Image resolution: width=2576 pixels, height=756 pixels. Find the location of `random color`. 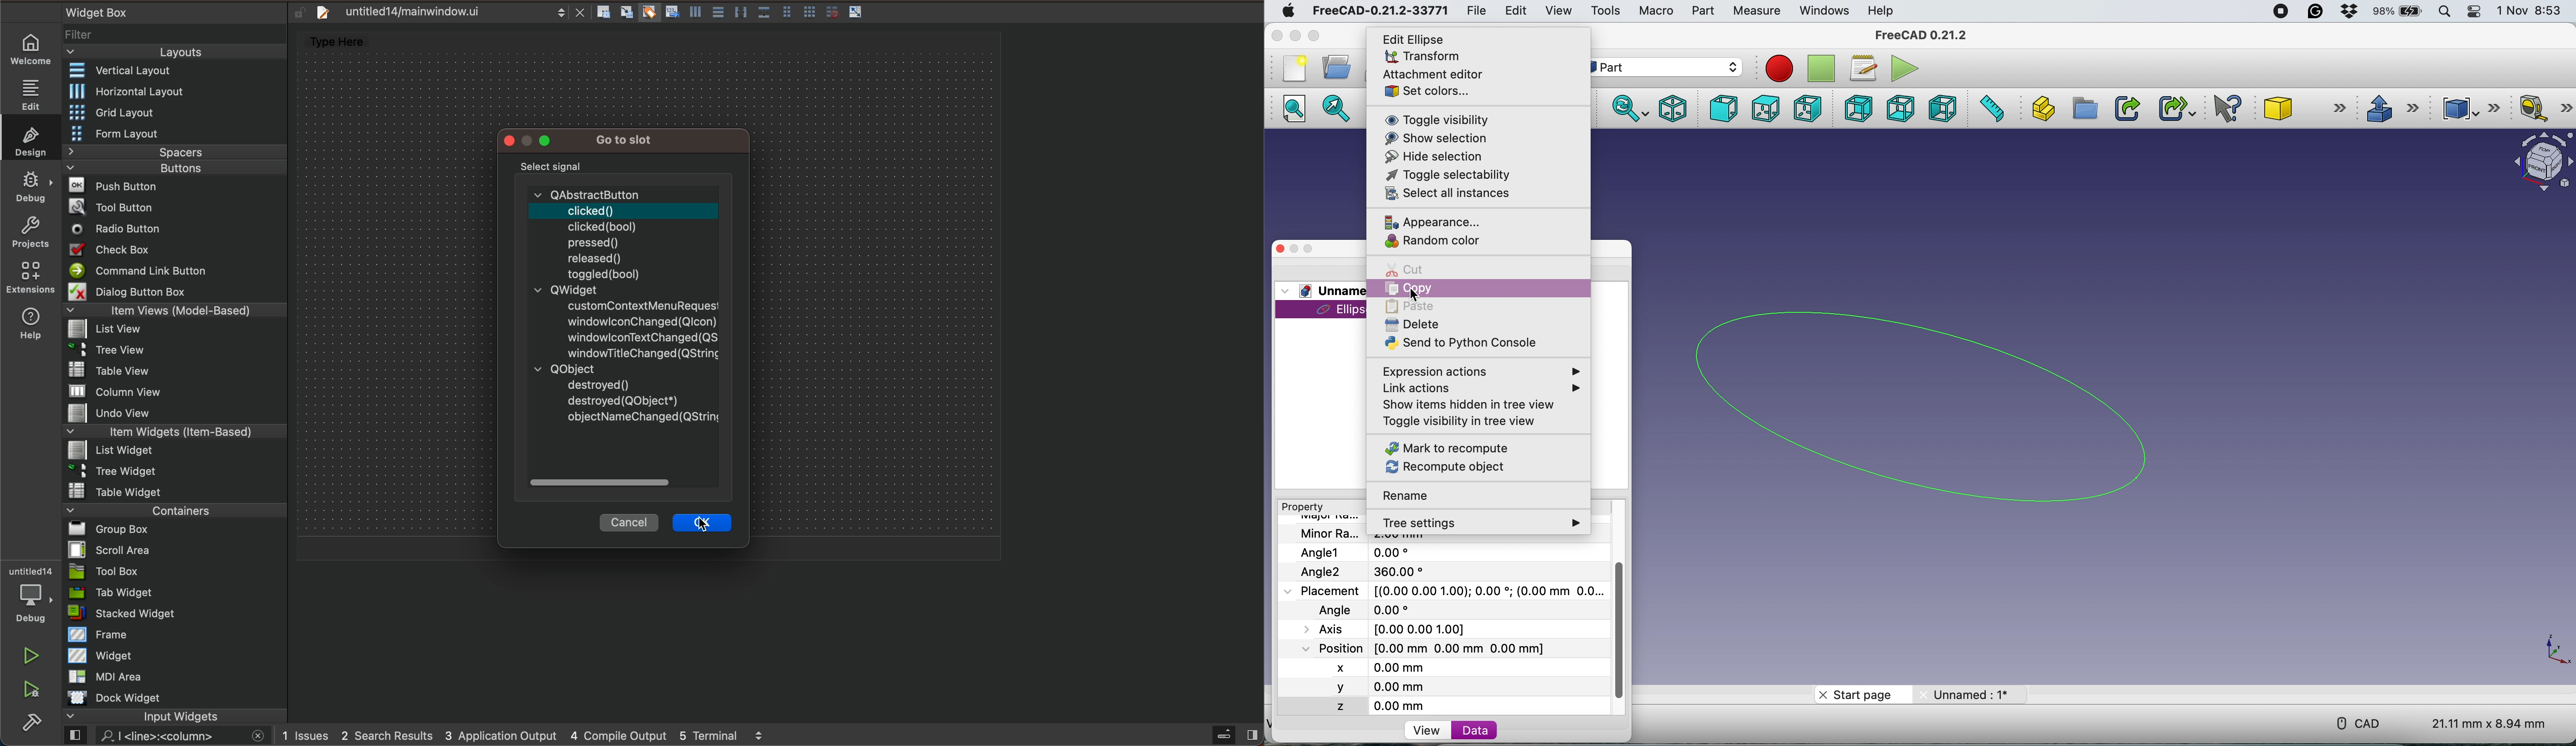

random color is located at coordinates (1437, 241).